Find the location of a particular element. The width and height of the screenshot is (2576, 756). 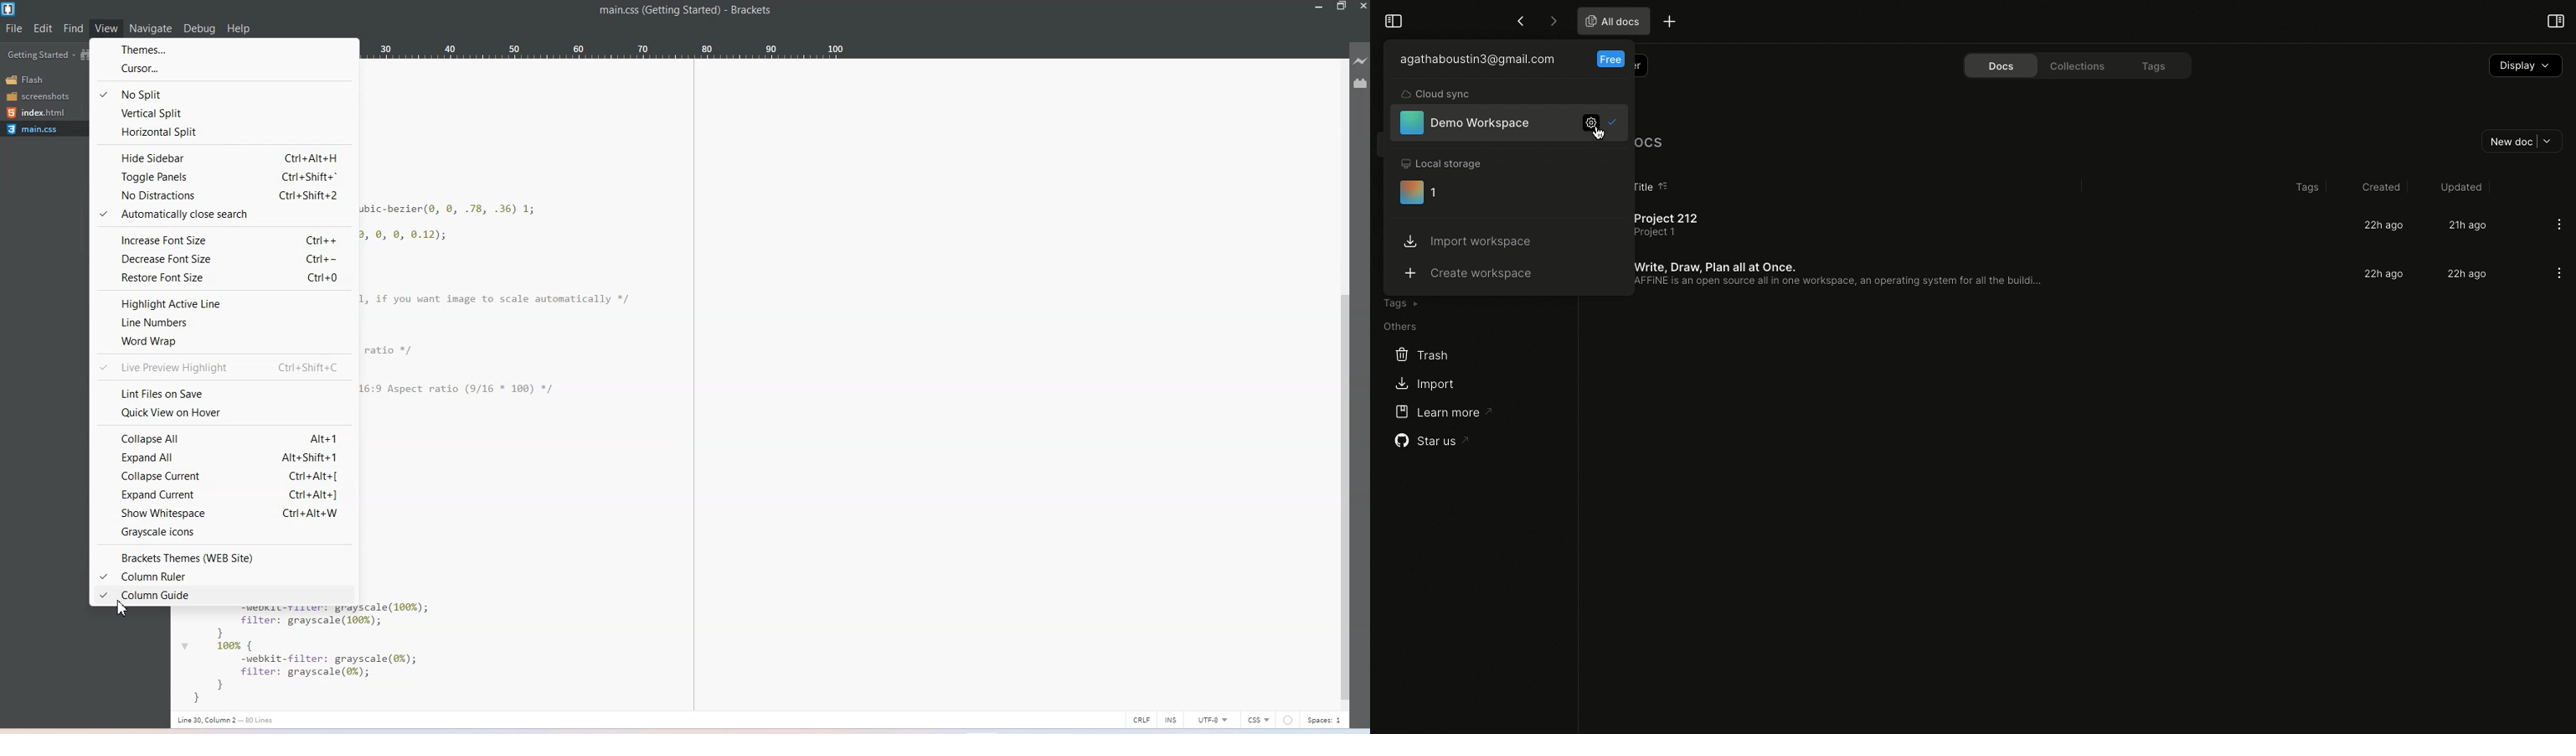

List view is located at coordinates (1607, 185).